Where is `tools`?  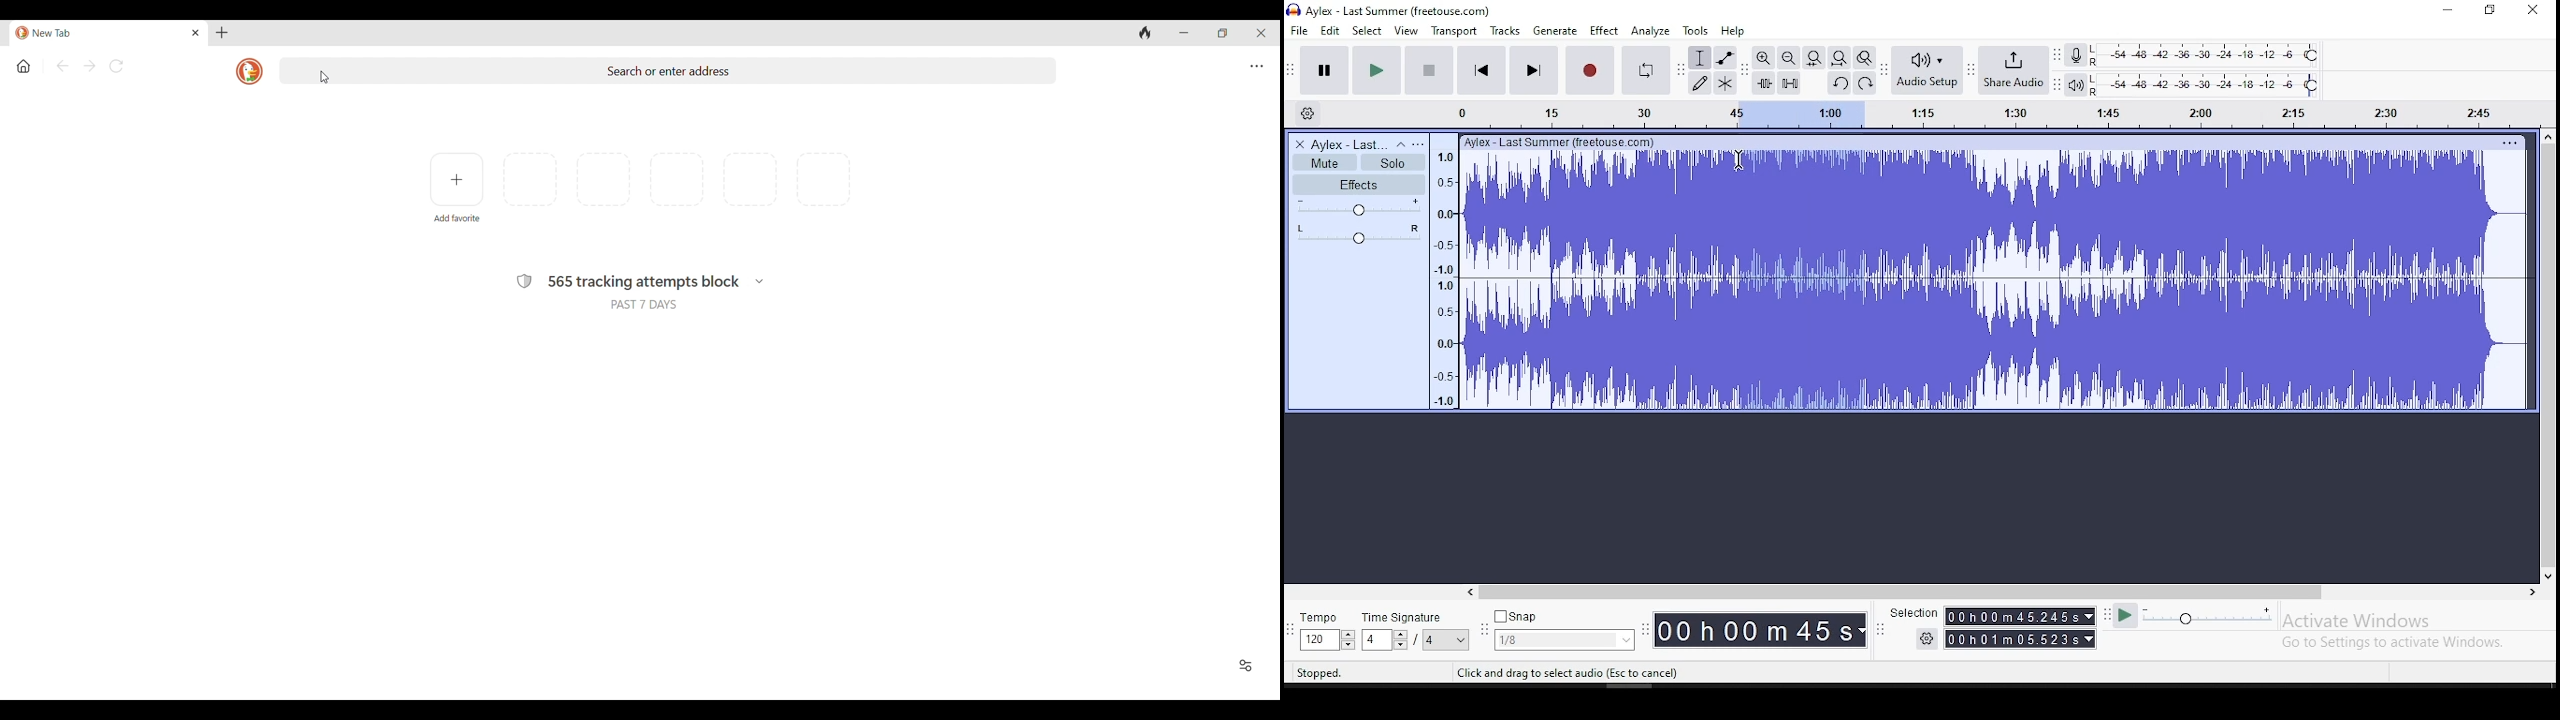 tools is located at coordinates (1696, 30).